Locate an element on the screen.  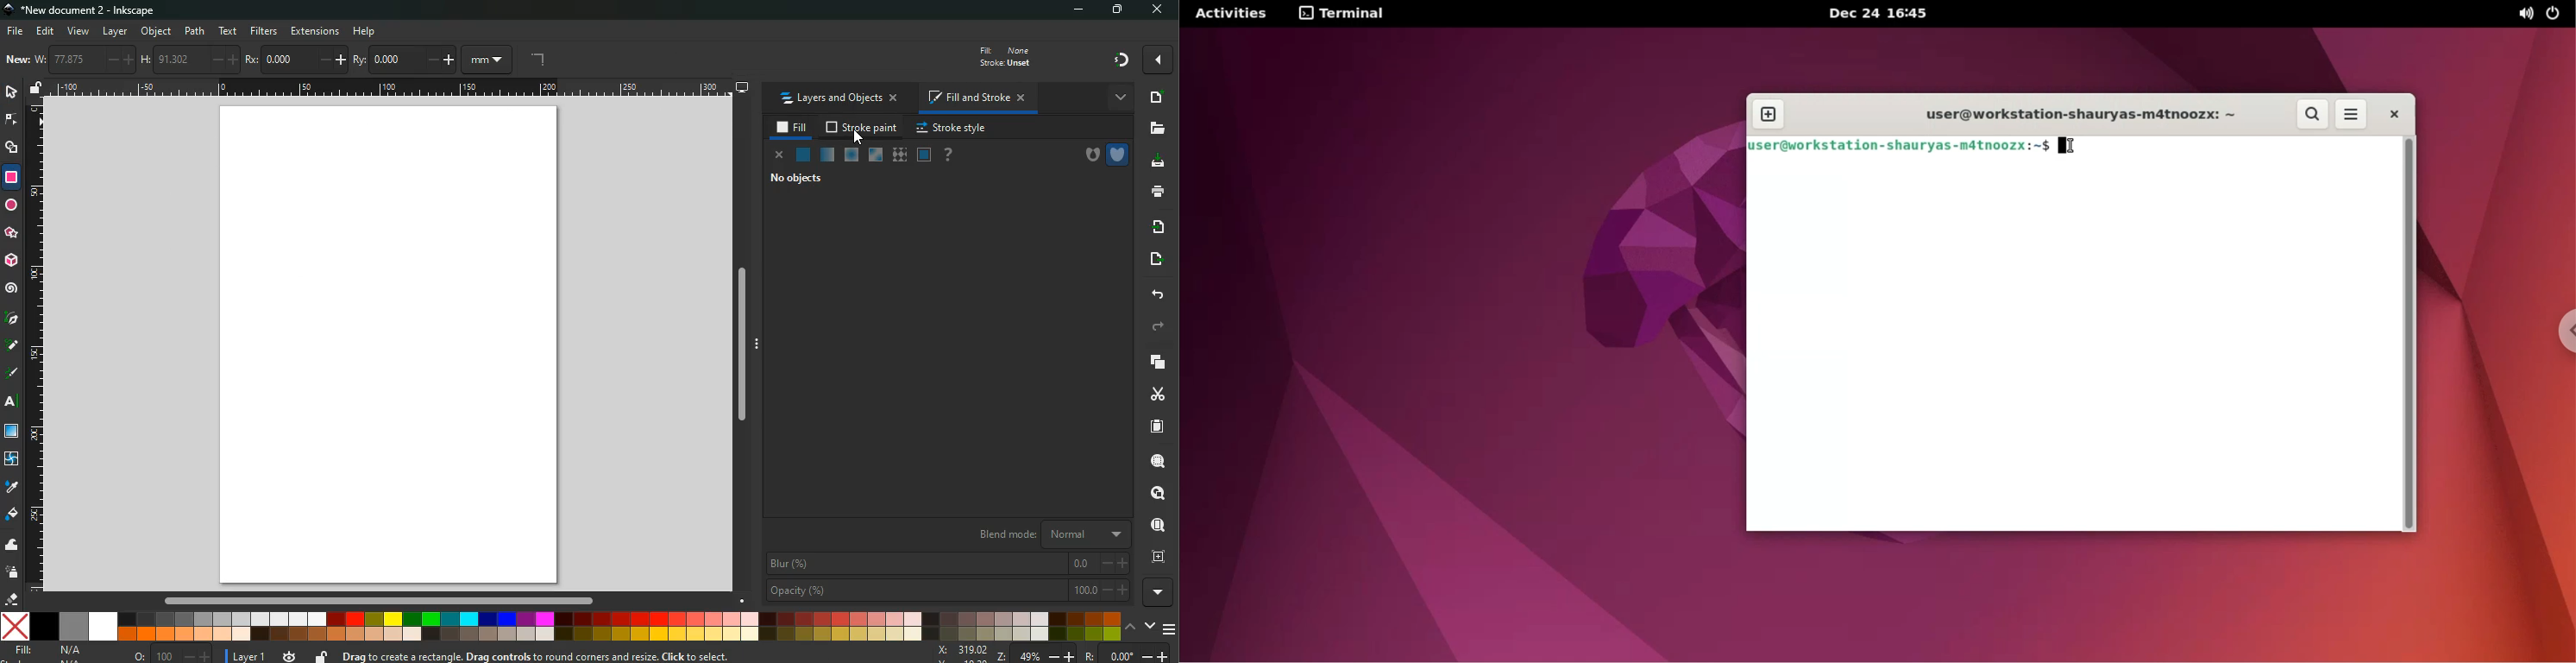
inkscape is located at coordinates (96, 9).